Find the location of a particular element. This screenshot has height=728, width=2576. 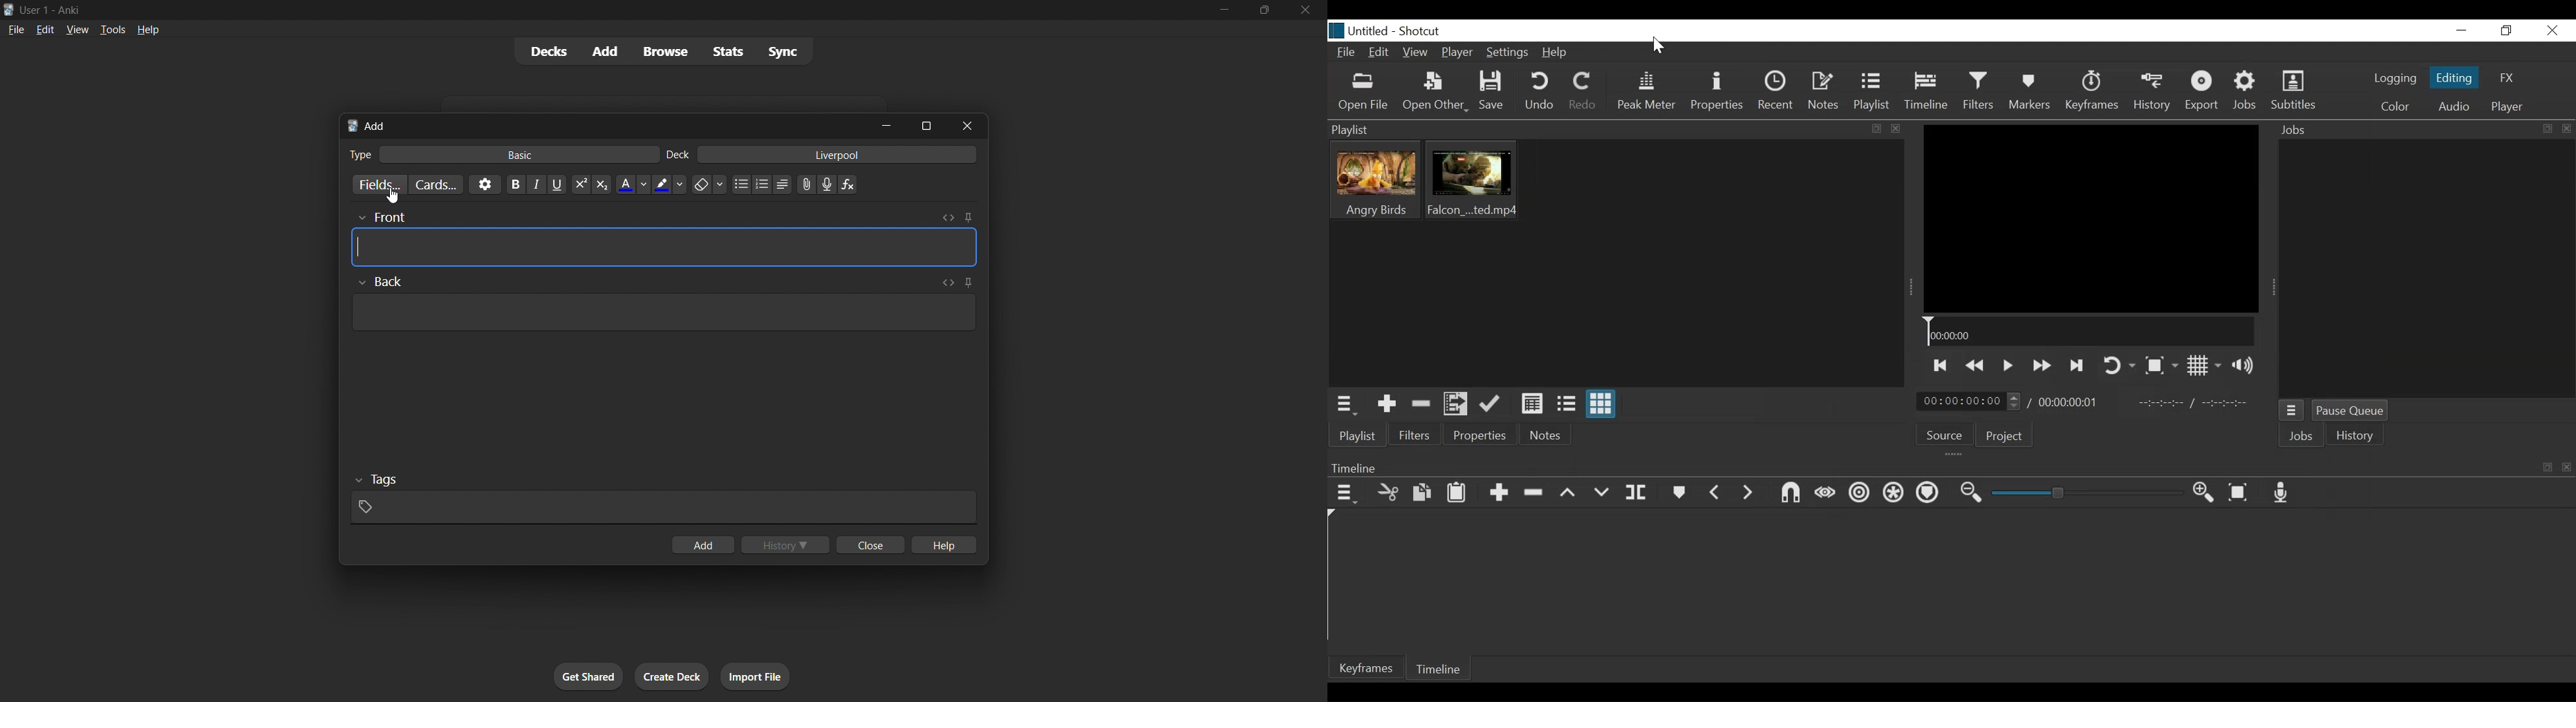

import file is located at coordinates (755, 676).